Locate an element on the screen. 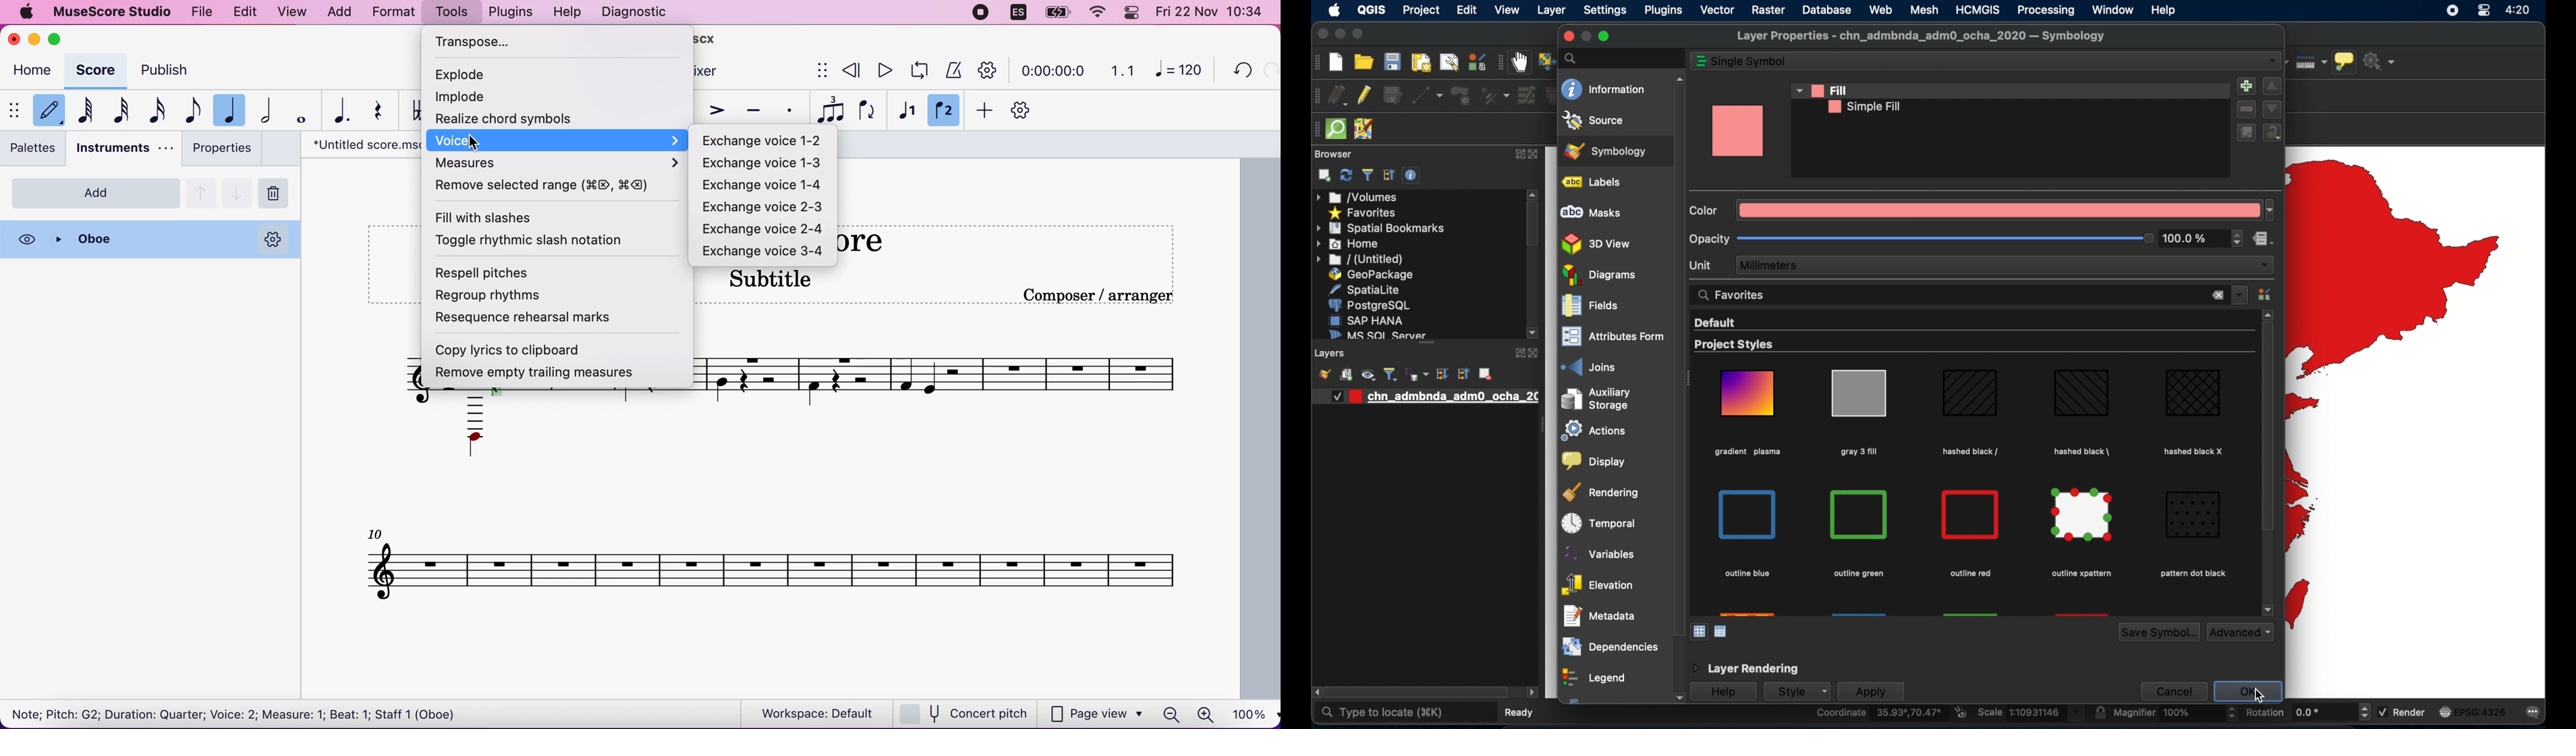 Image resolution: width=2576 pixels, height=756 pixels. pan map is located at coordinates (1519, 63).